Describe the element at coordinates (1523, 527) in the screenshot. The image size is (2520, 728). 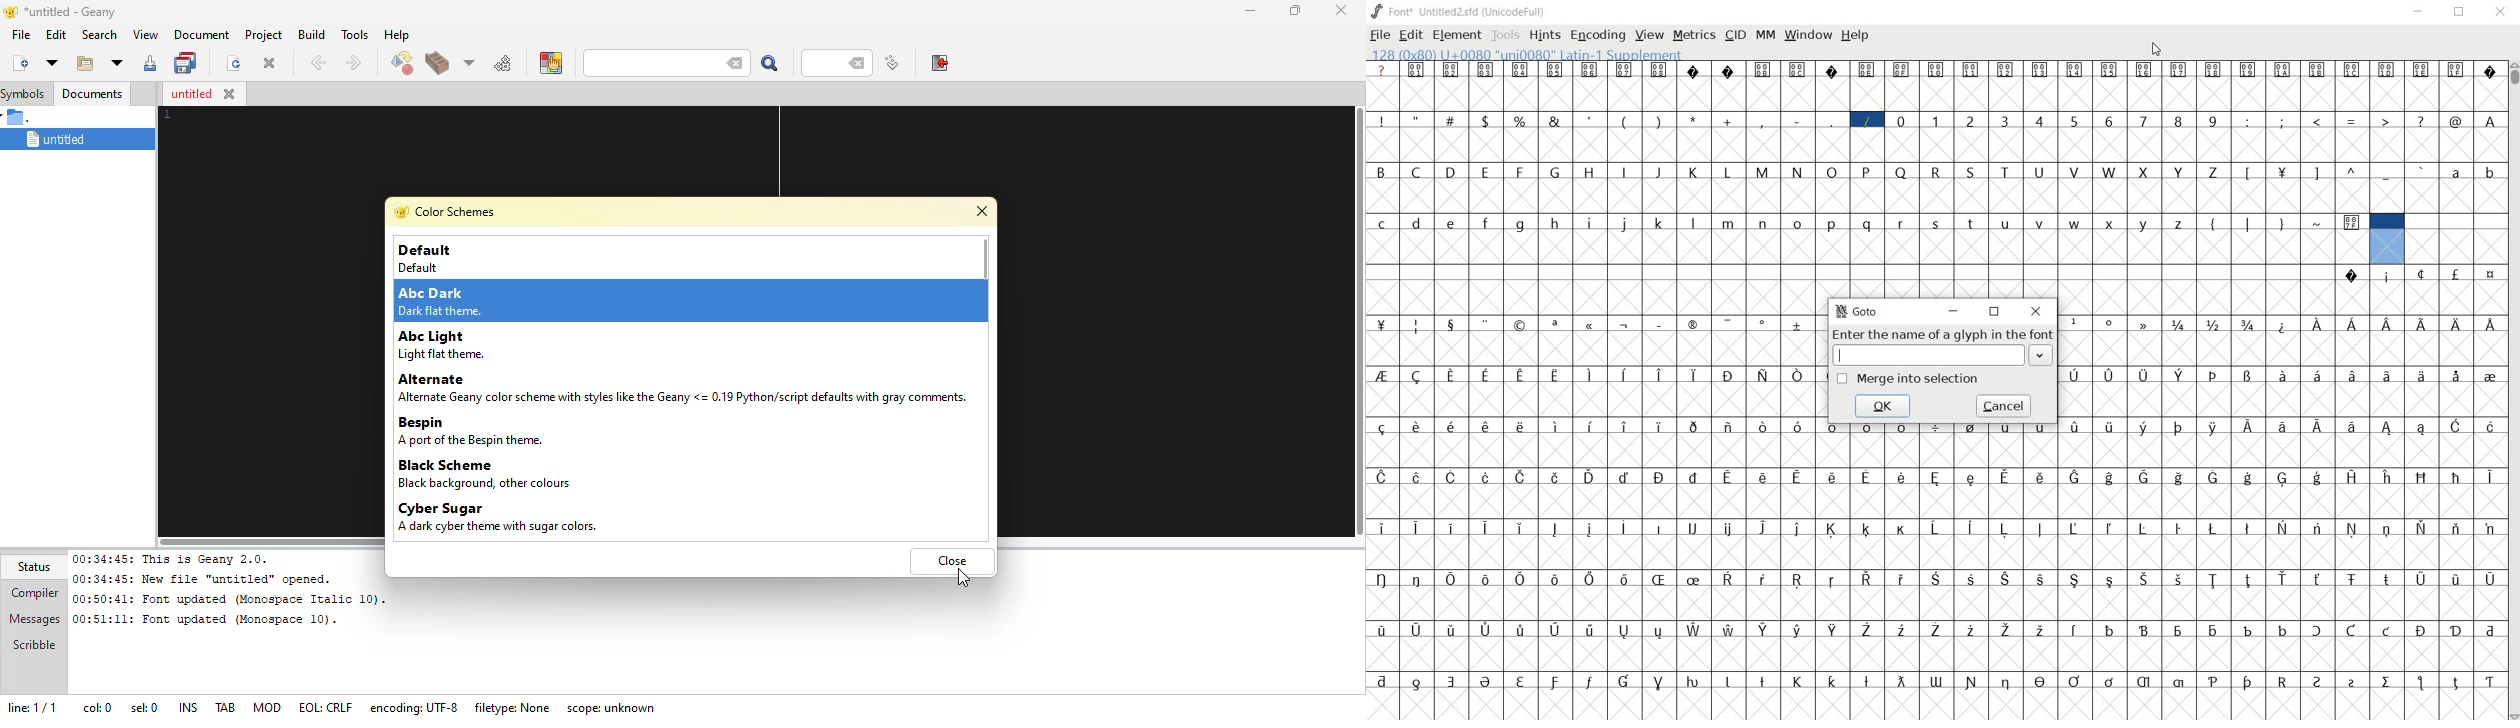
I see `Symbol` at that location.